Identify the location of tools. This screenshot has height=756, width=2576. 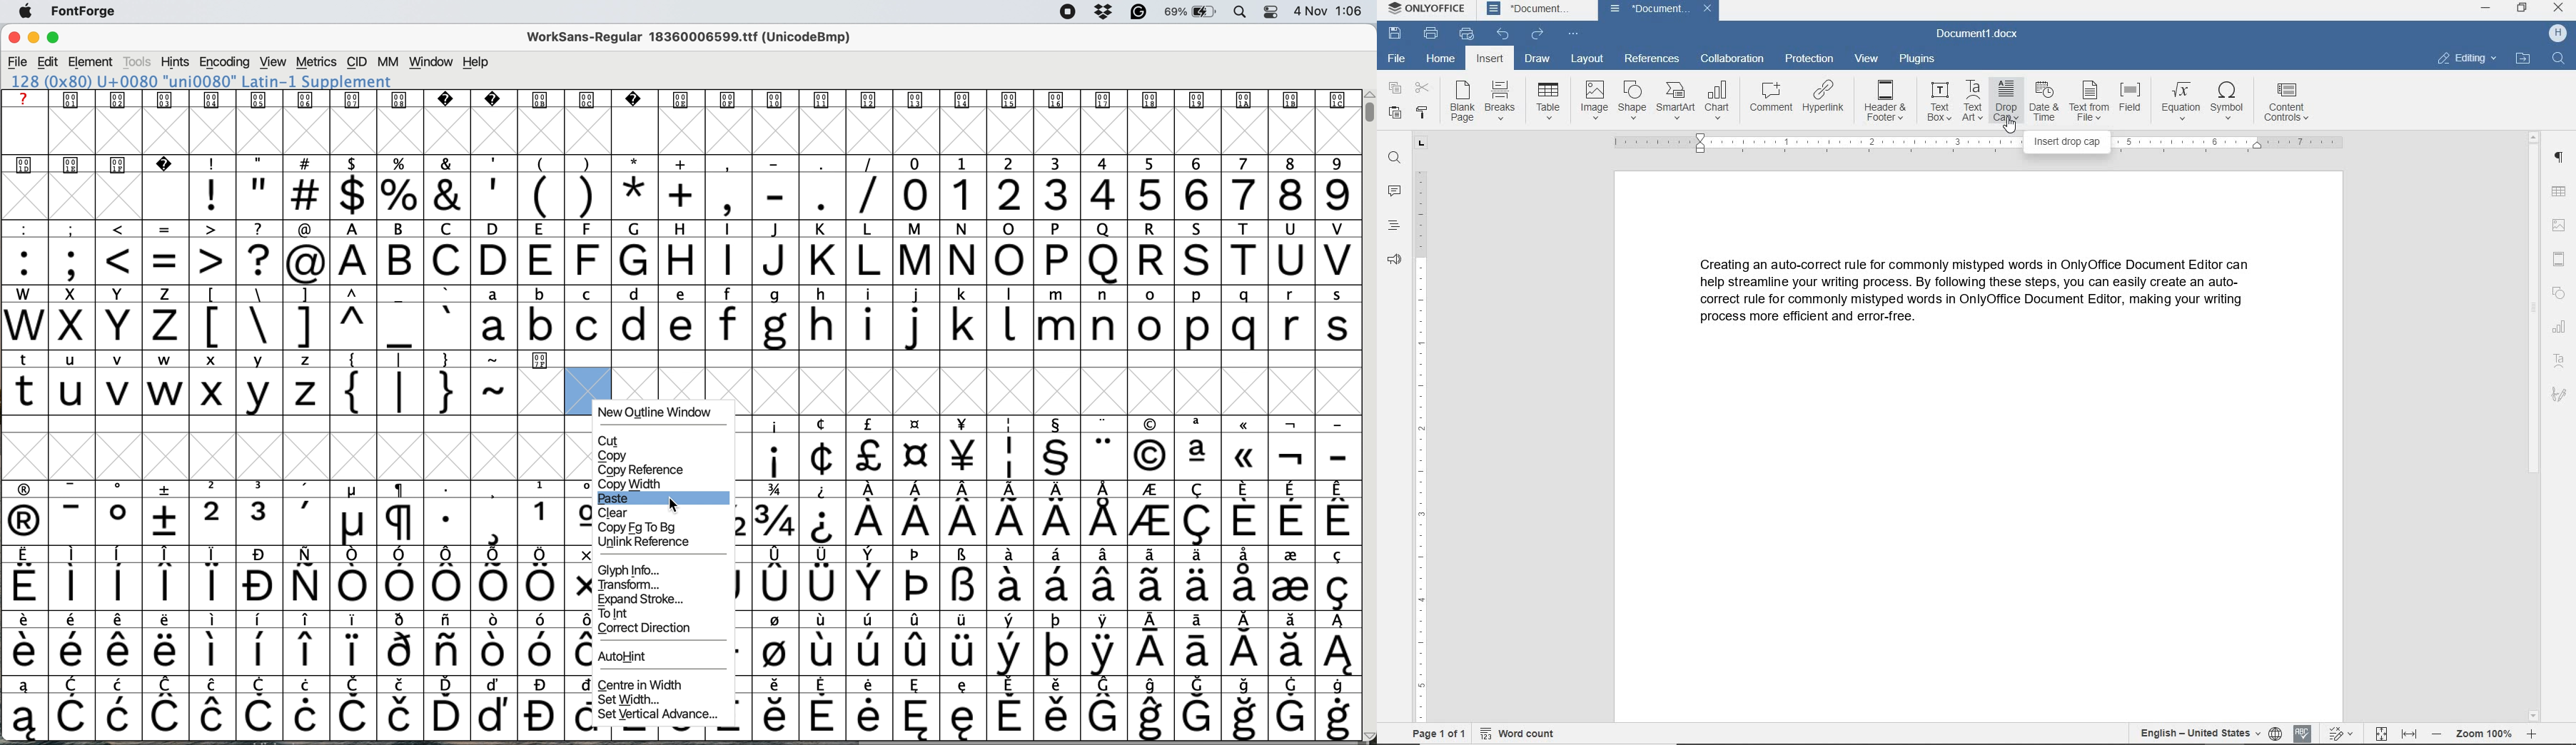
(138, 62).